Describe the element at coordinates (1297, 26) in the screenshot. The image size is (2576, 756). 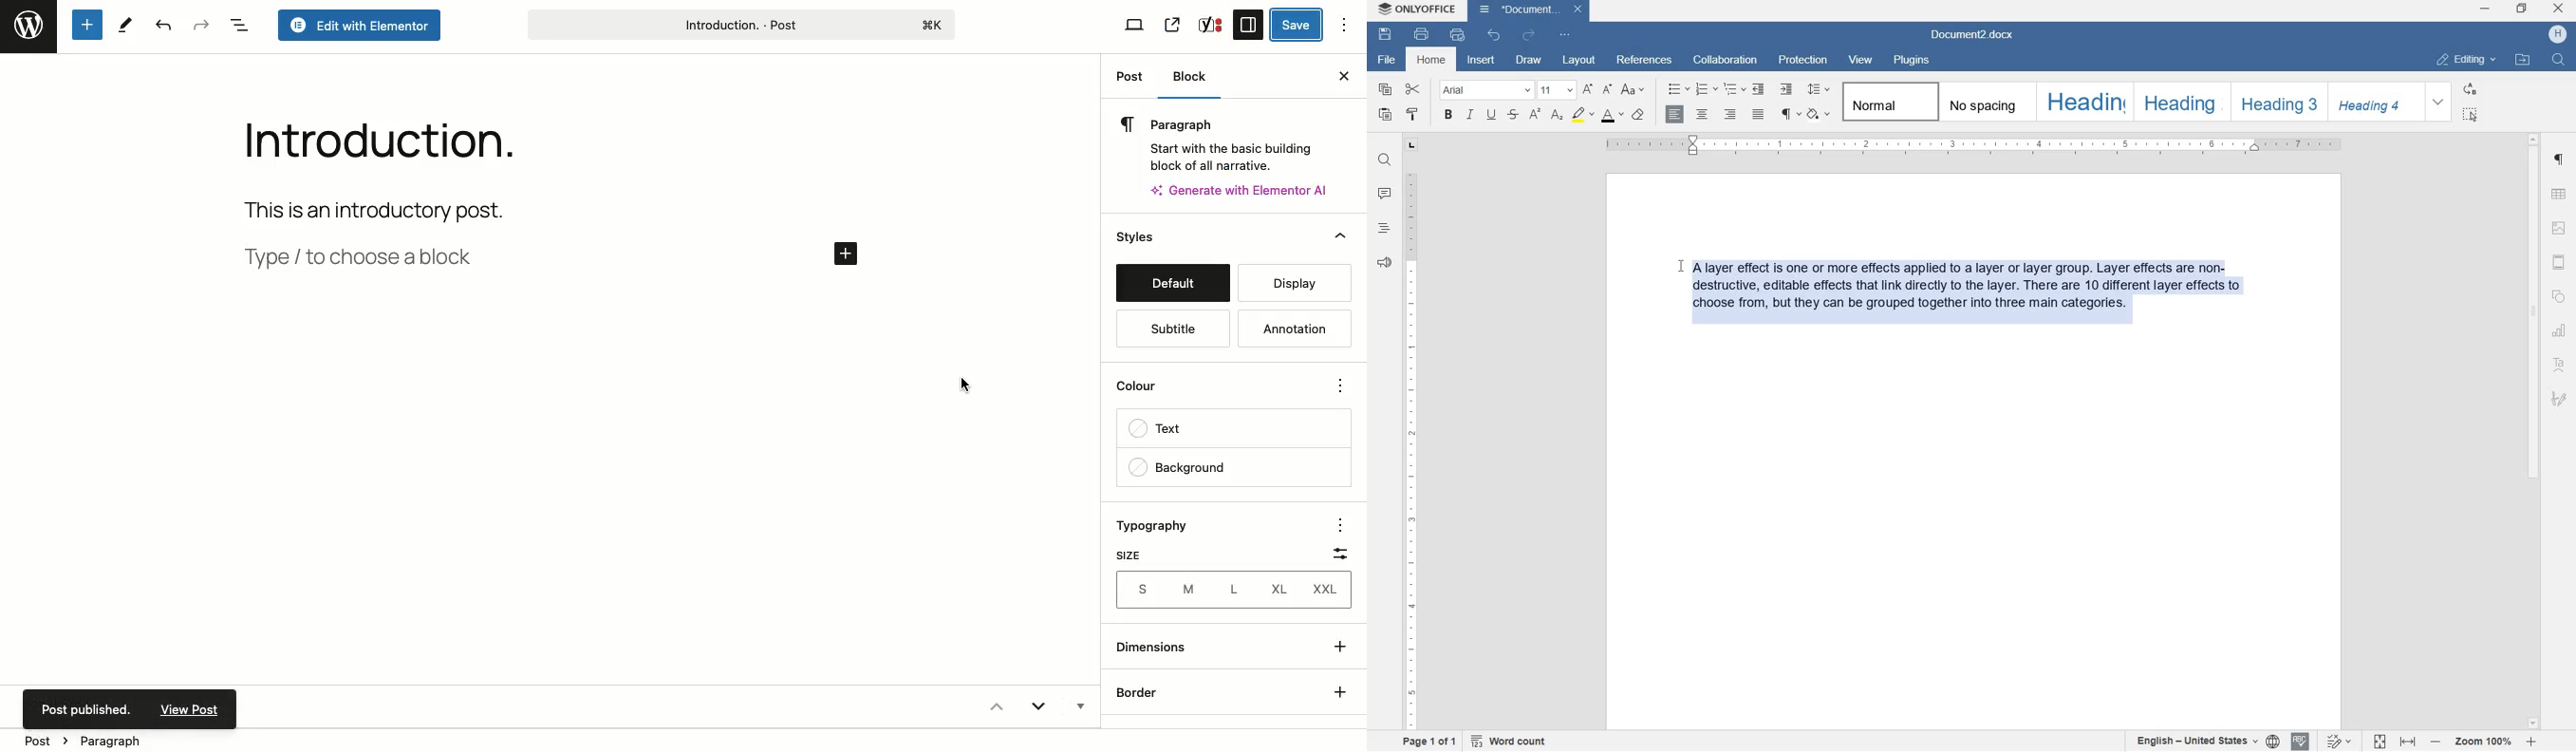
I see `Save` at that location.